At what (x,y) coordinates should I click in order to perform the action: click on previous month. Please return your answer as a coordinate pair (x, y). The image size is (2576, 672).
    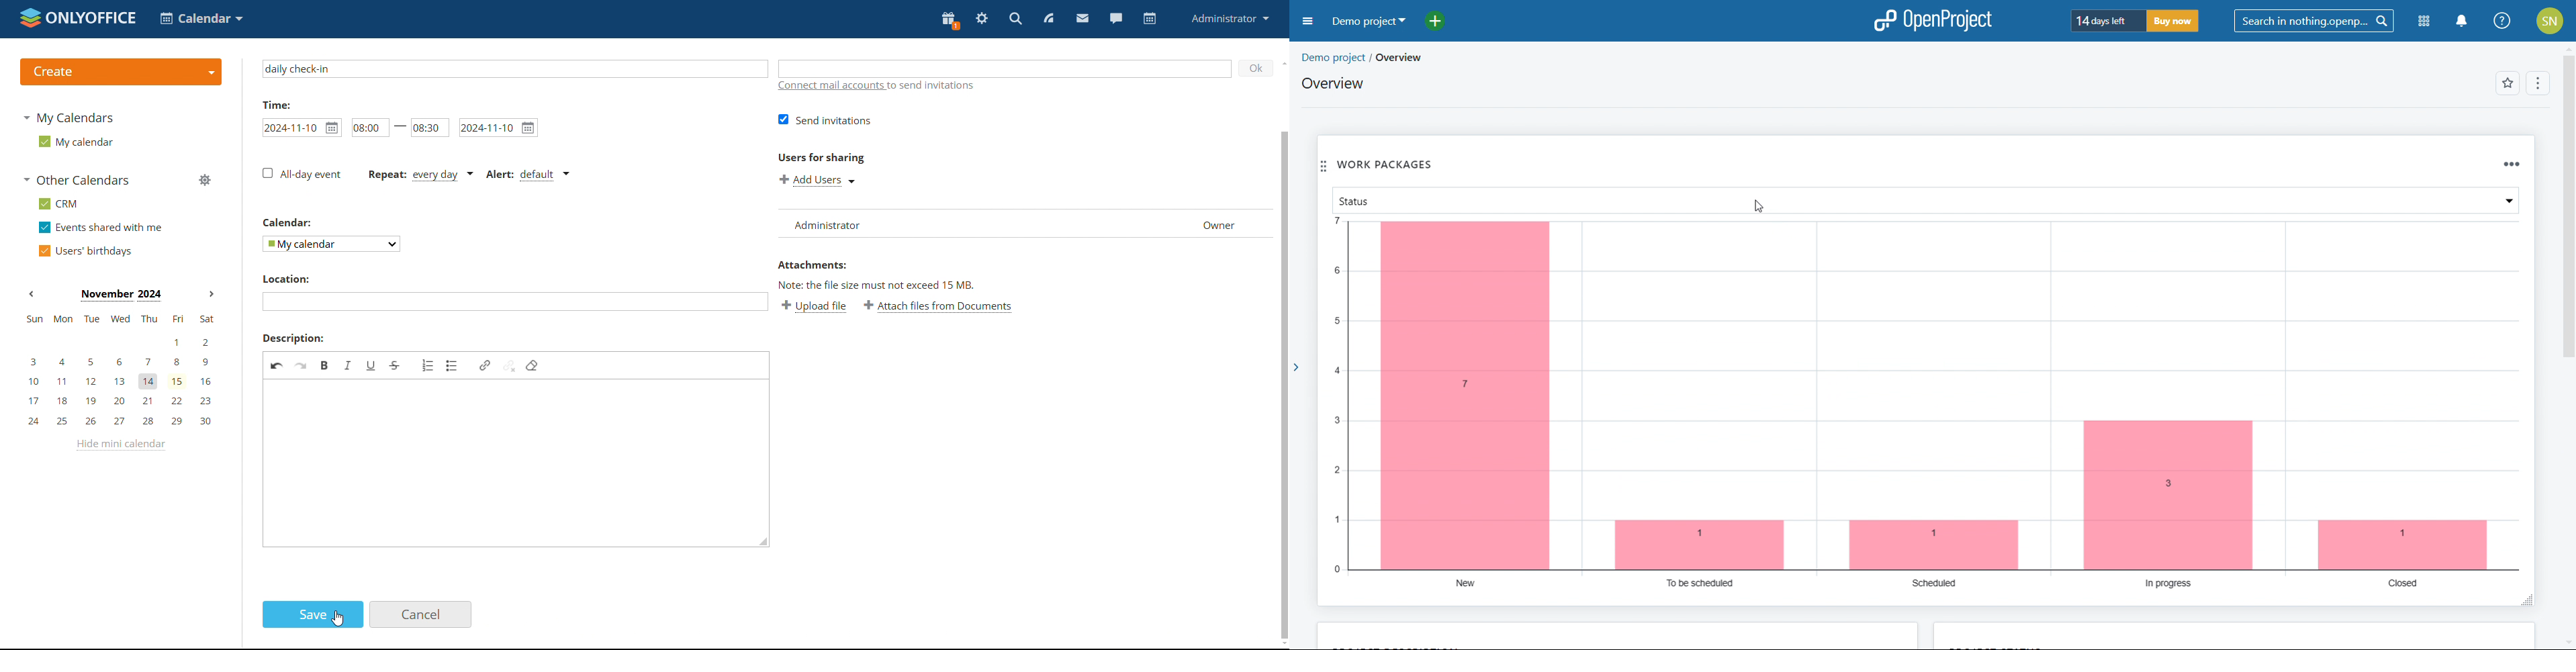
    Looking at the image, I should click on (31, 295).